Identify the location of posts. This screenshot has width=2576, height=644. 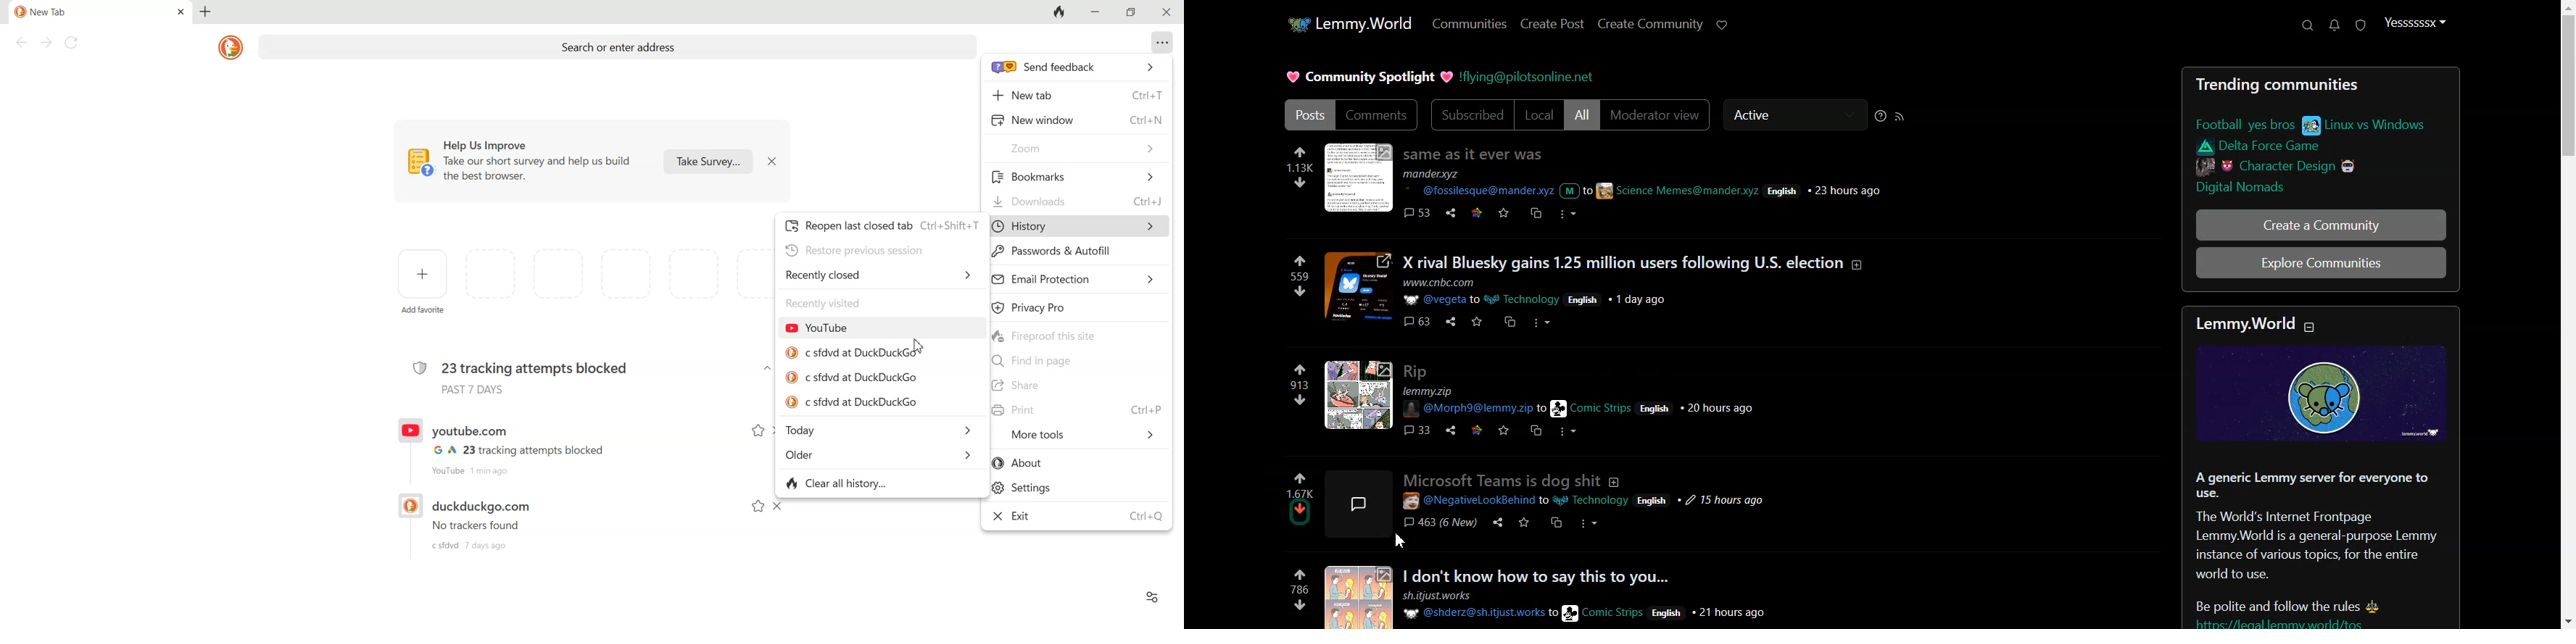
(1592, 575).